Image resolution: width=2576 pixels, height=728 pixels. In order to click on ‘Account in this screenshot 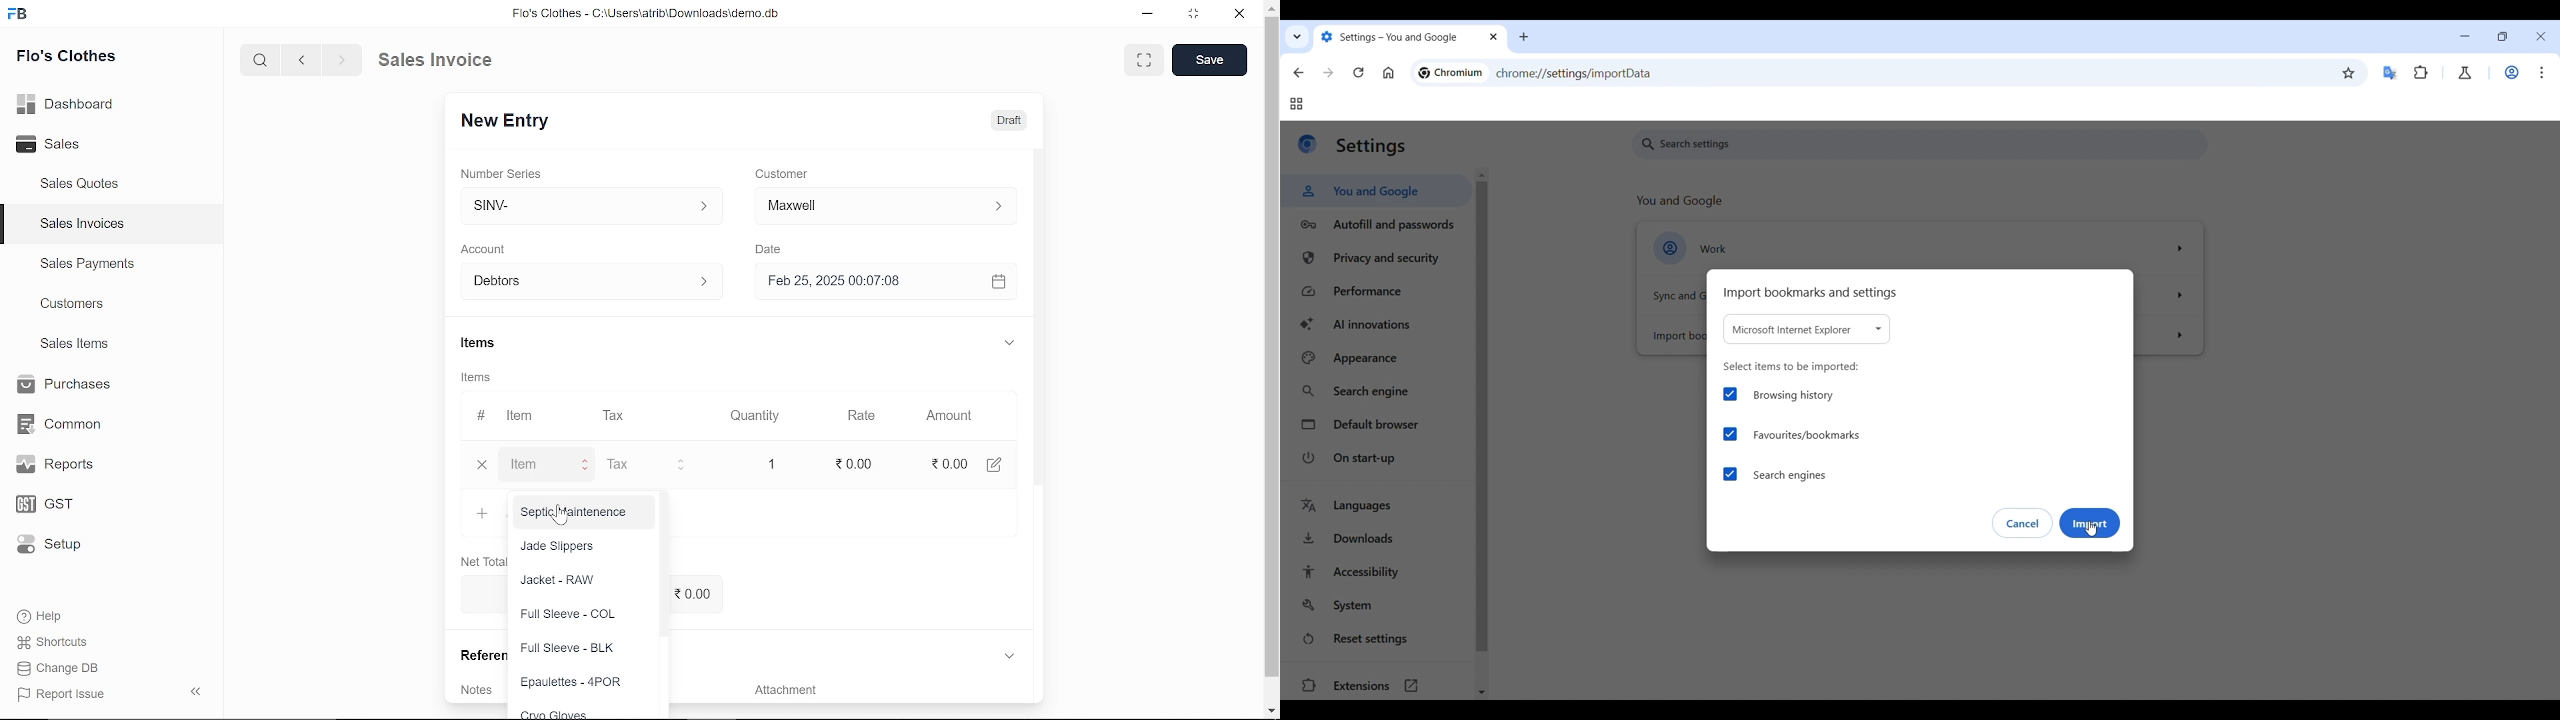, I will do `click(491, 248)`.